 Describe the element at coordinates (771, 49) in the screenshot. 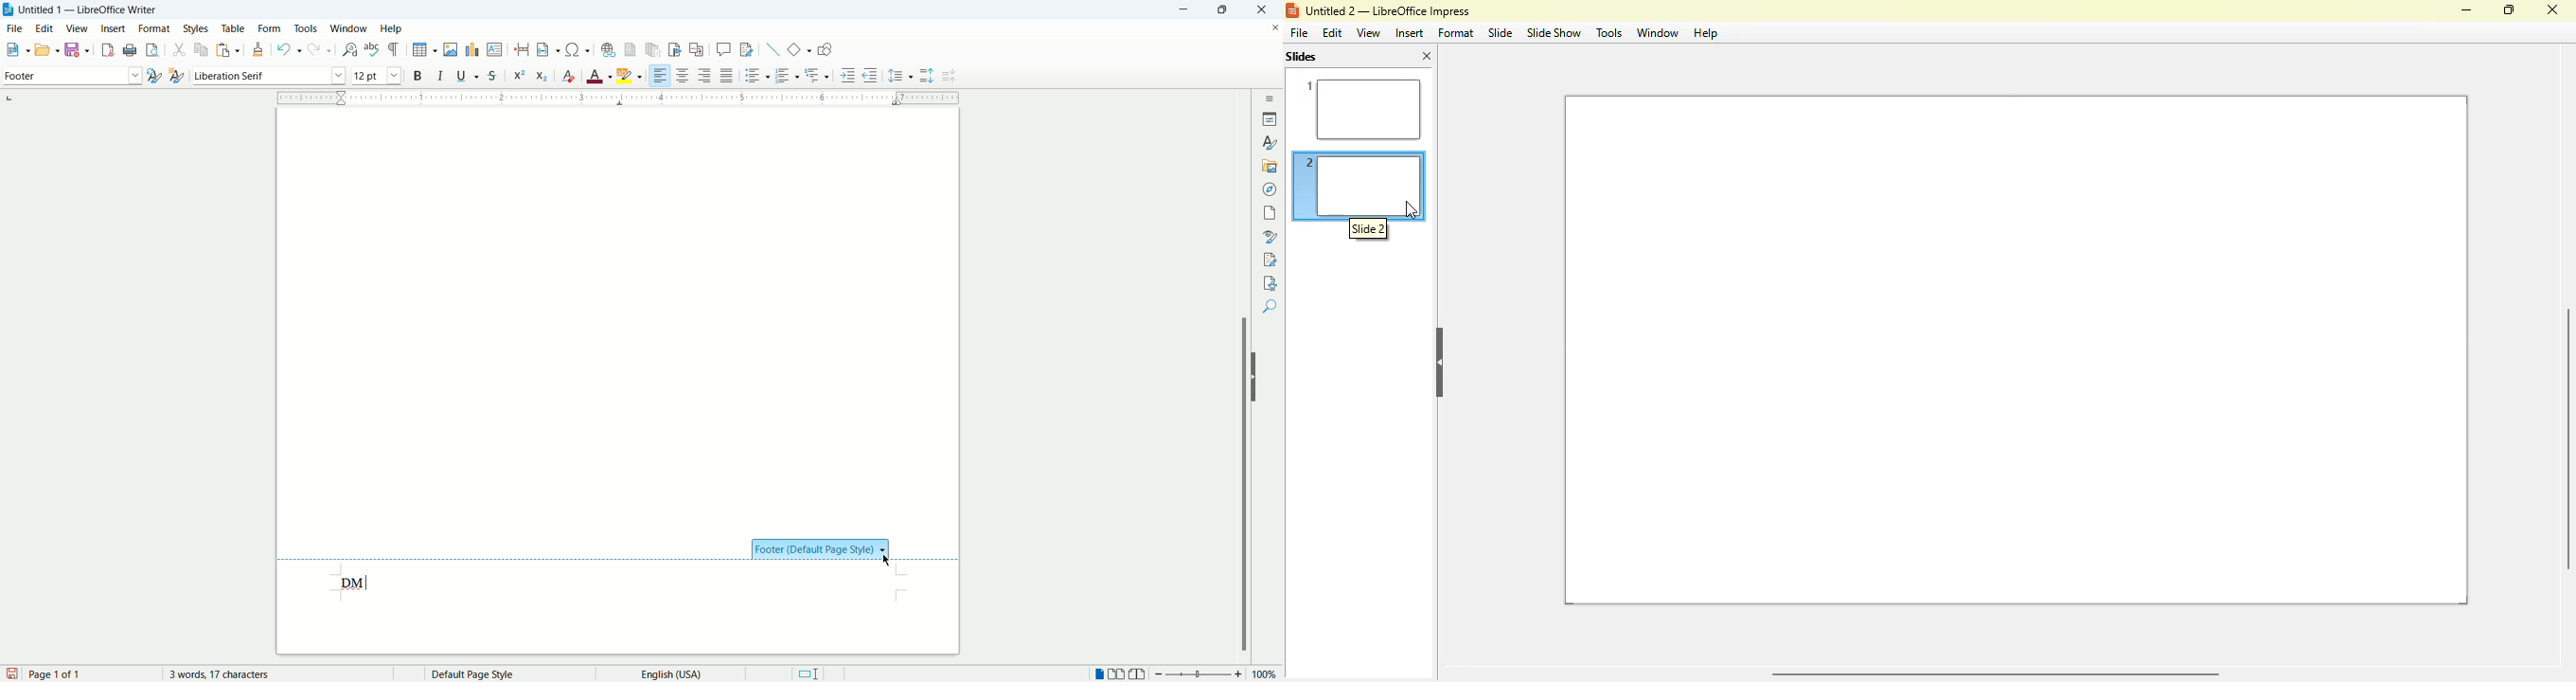

I see `insert line` at that location.